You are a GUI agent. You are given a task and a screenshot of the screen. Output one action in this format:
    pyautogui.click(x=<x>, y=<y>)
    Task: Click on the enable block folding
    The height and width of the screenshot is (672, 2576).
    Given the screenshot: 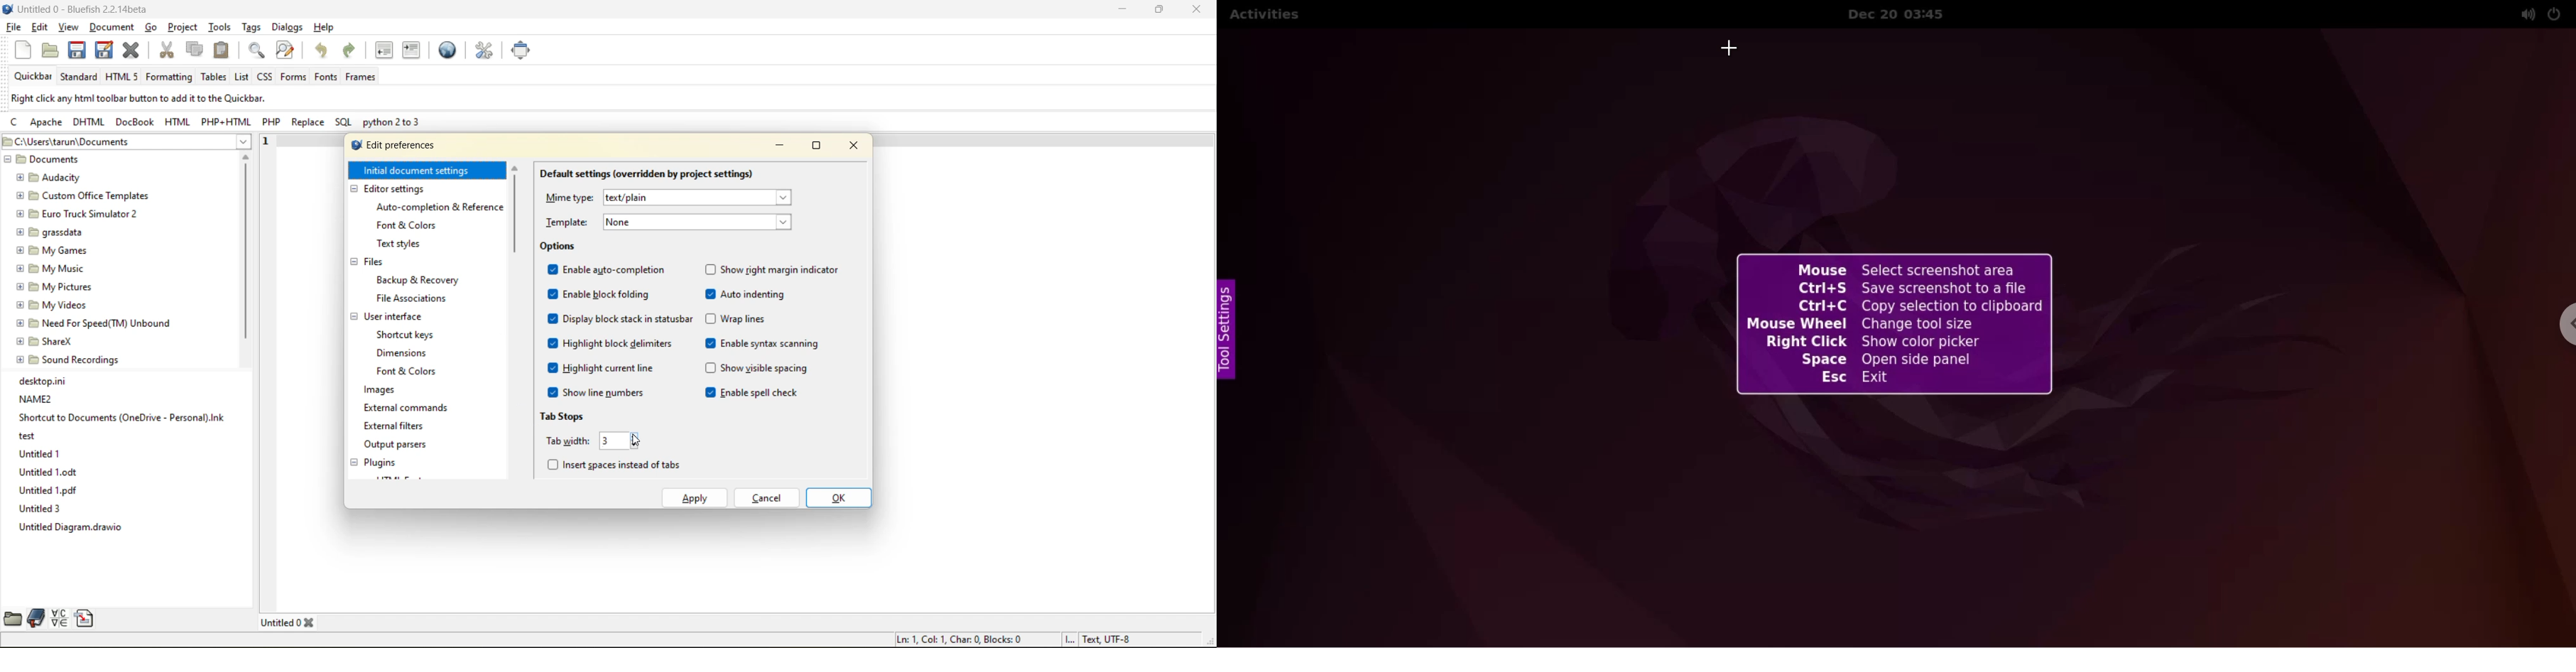 What is the action you would take?
    pyautogui.click(x=598, y=294)
    